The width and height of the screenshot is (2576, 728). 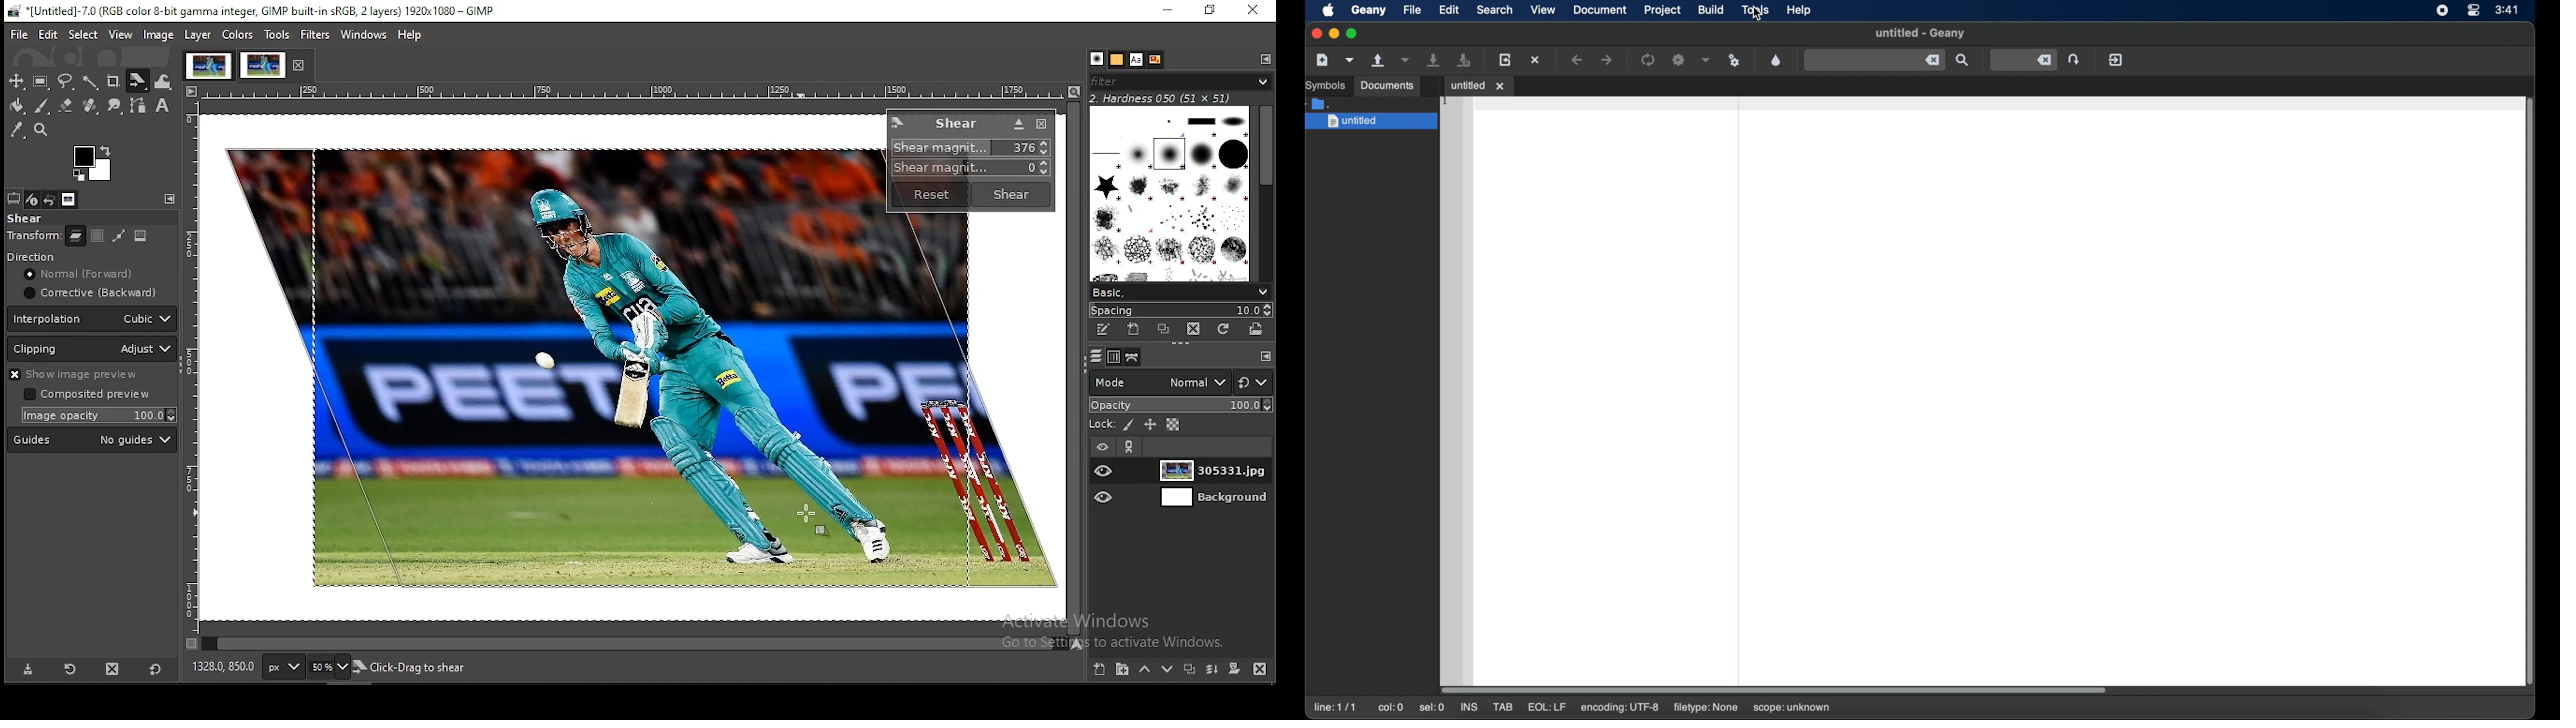 I want to click on open color chooser dialog, so click(x=1776, y=61).